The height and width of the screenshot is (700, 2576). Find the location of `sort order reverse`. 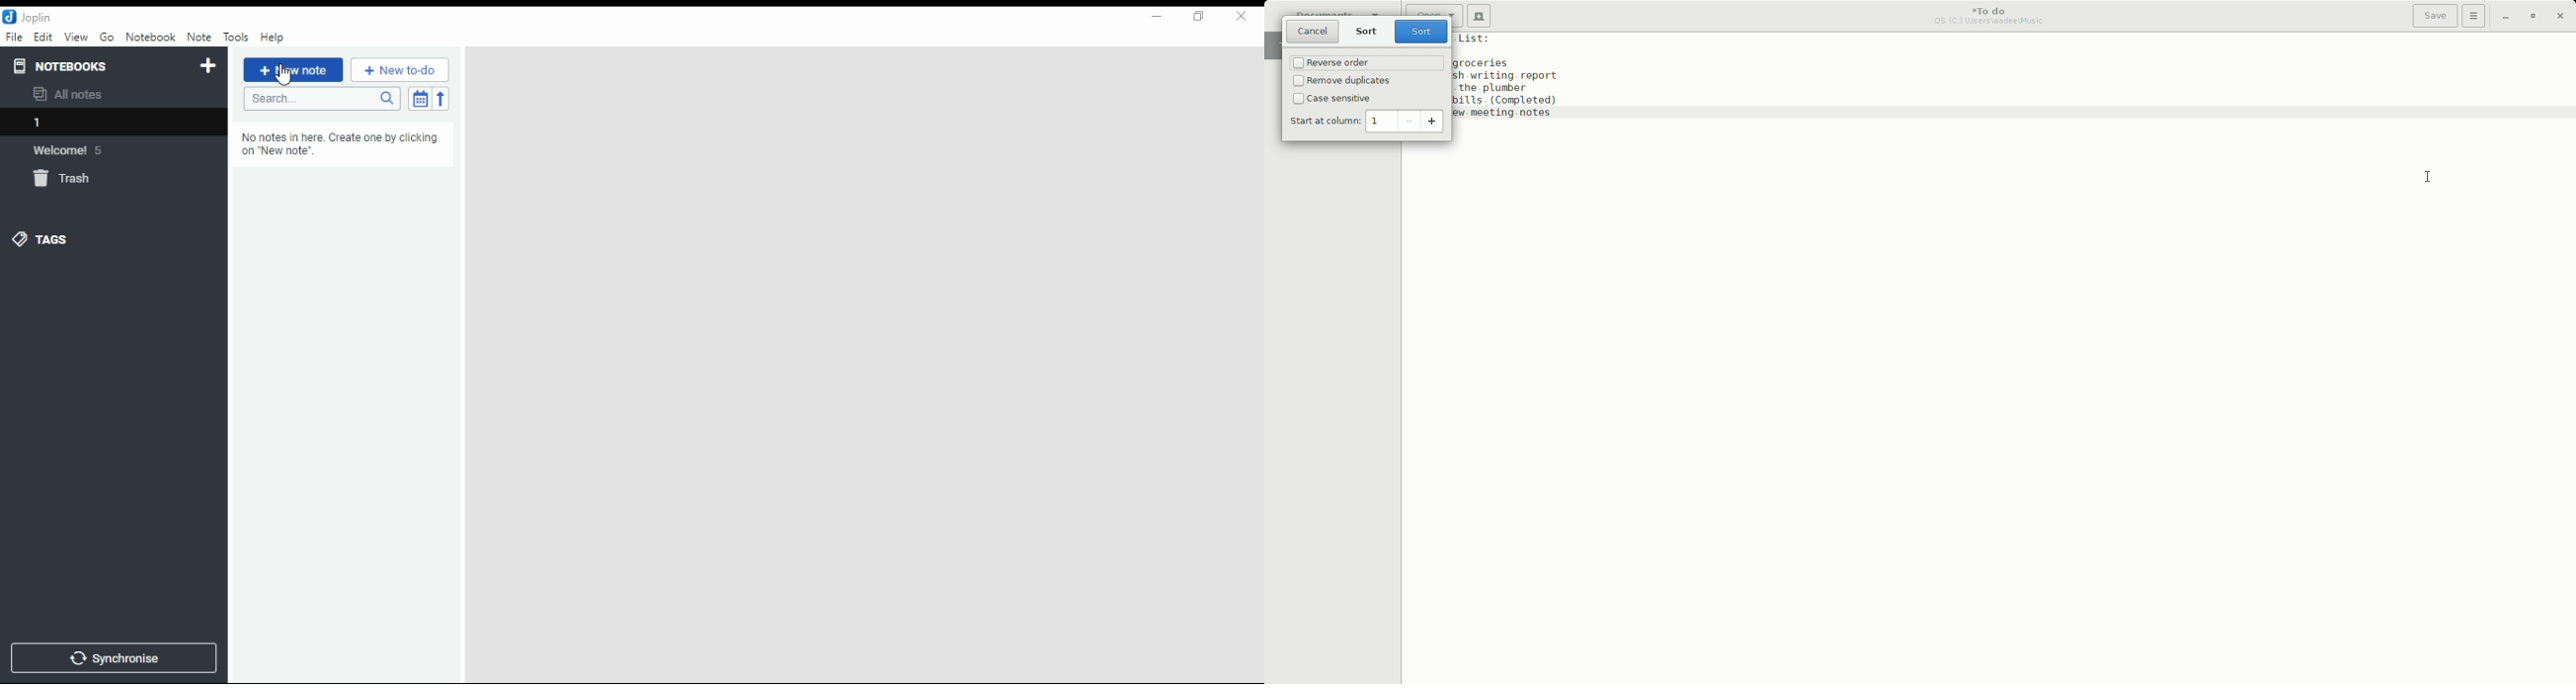

sort order reverse is located at coordinates (441, 98).